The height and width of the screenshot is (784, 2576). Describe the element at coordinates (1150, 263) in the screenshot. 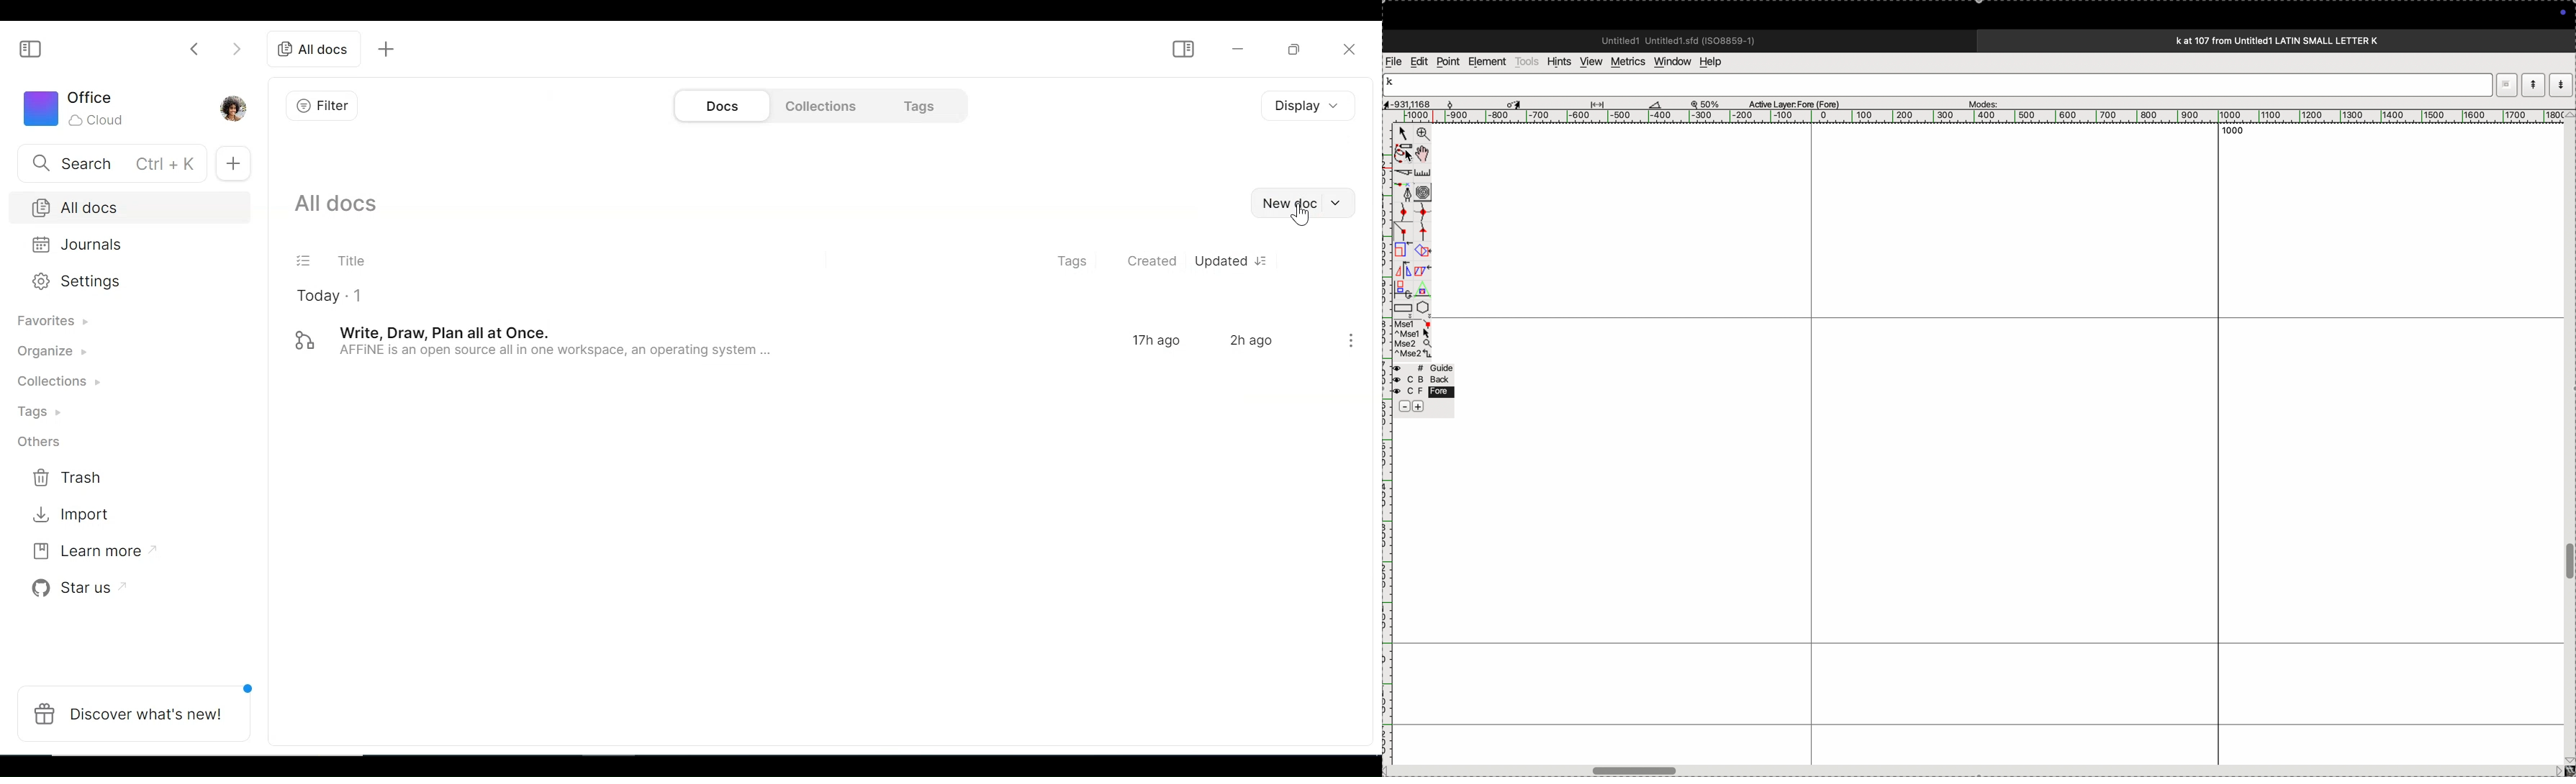

I see `Created` at that location.